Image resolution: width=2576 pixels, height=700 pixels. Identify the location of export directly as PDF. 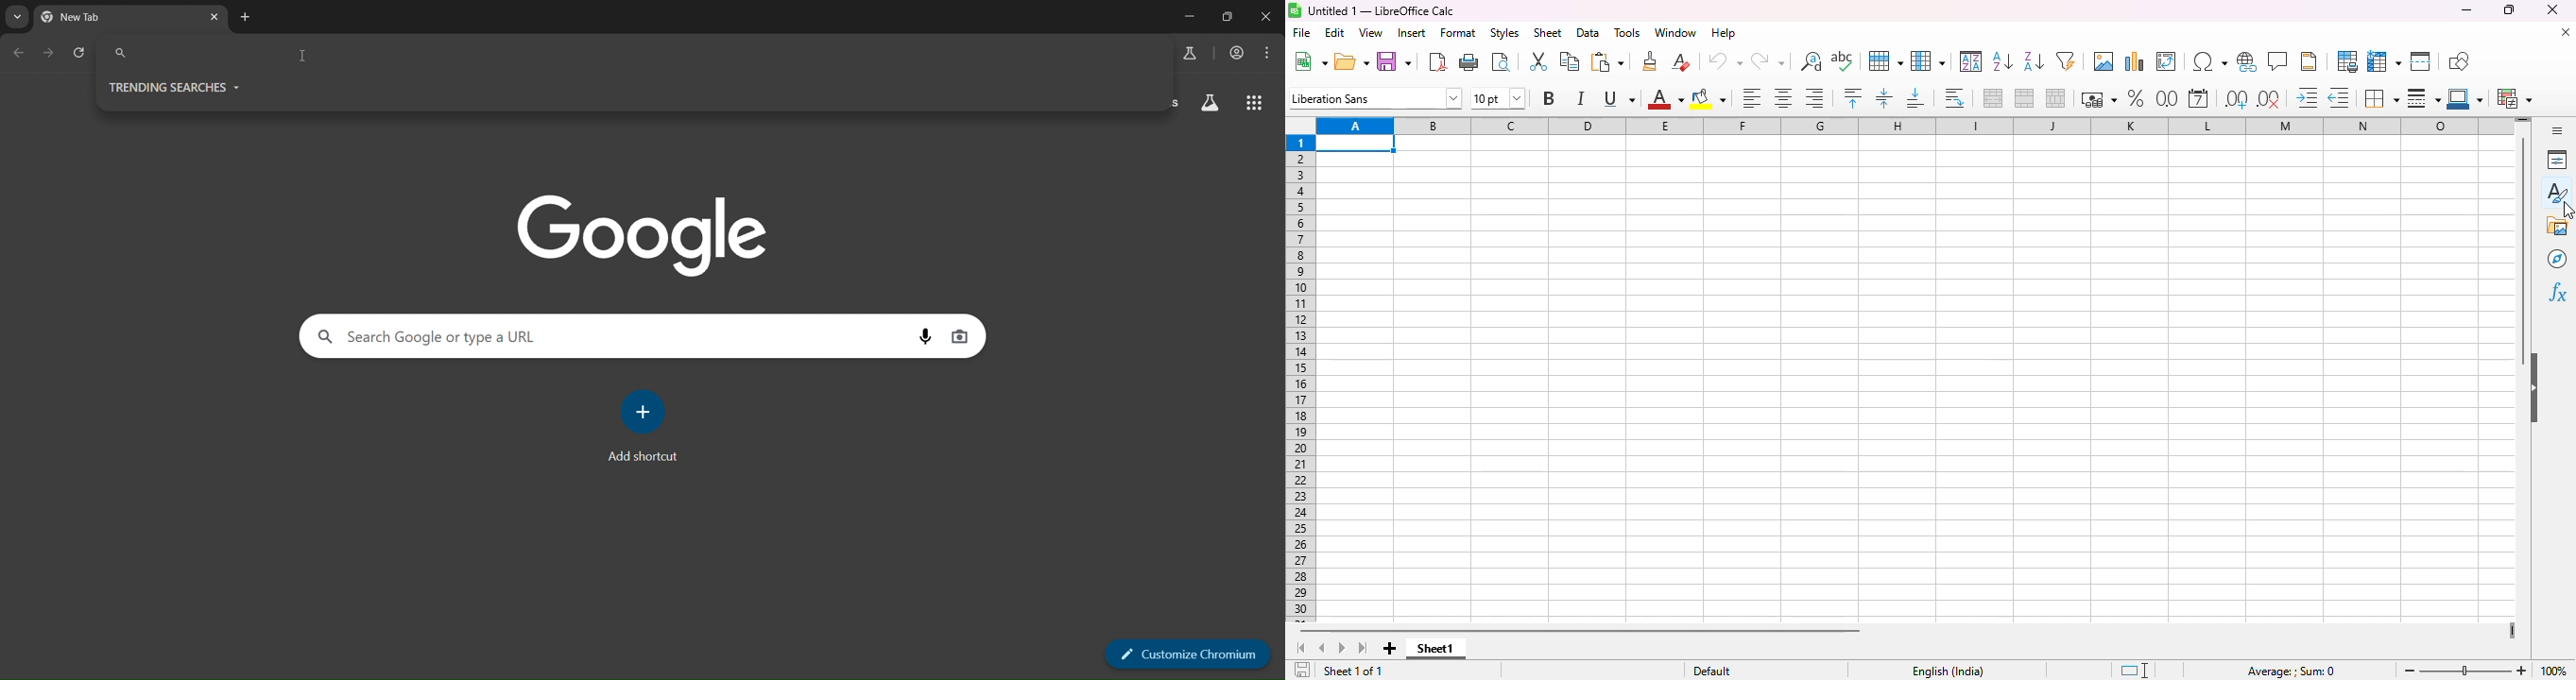
(1438, 61).